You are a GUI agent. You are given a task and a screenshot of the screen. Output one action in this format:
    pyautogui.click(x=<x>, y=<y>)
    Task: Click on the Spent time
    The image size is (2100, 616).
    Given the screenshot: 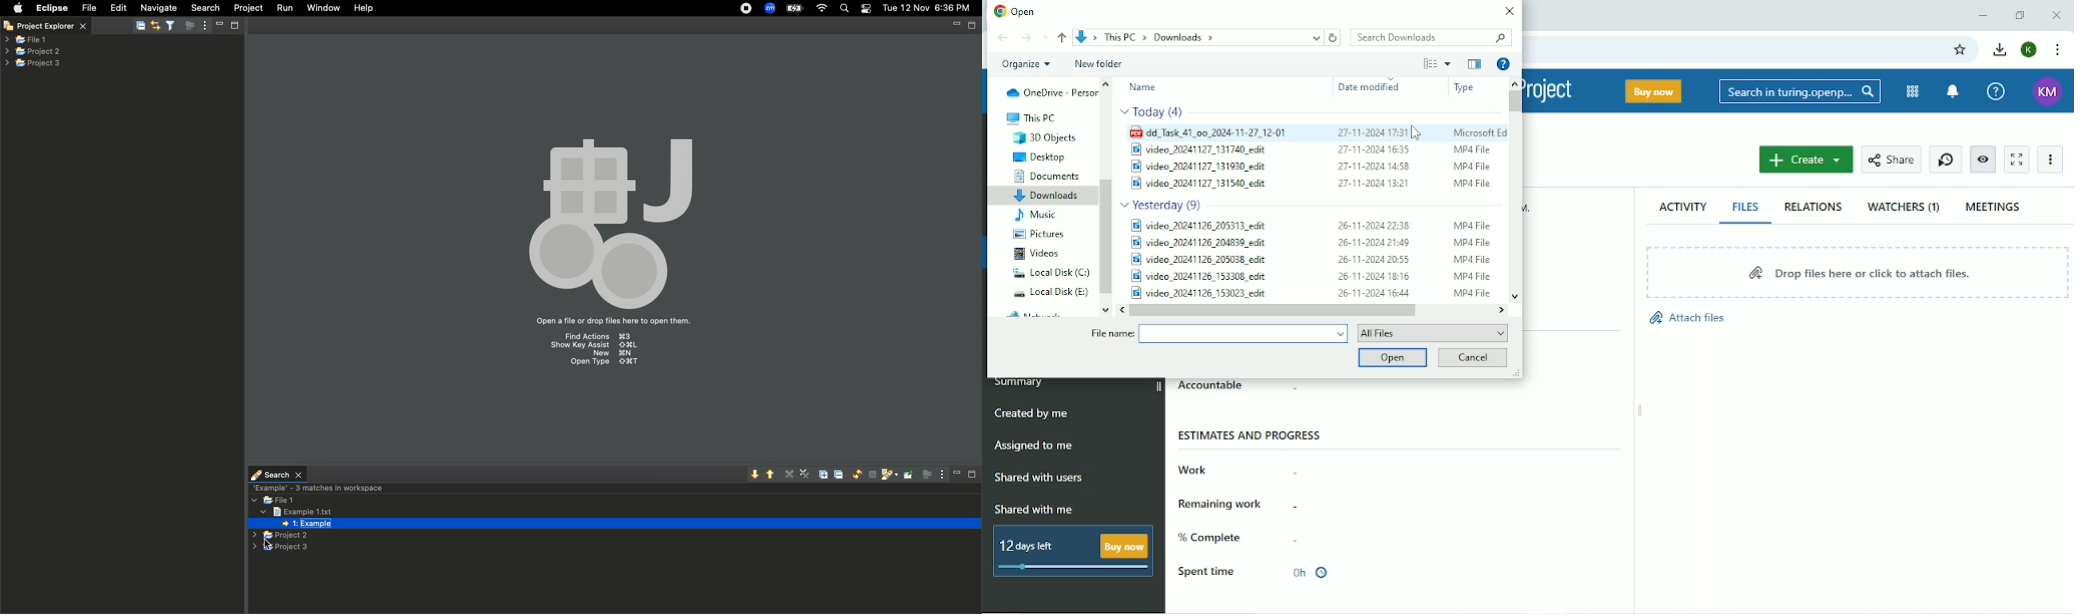 What is the action you would take?
    pyautogui.click(x=1207, y=572)
    